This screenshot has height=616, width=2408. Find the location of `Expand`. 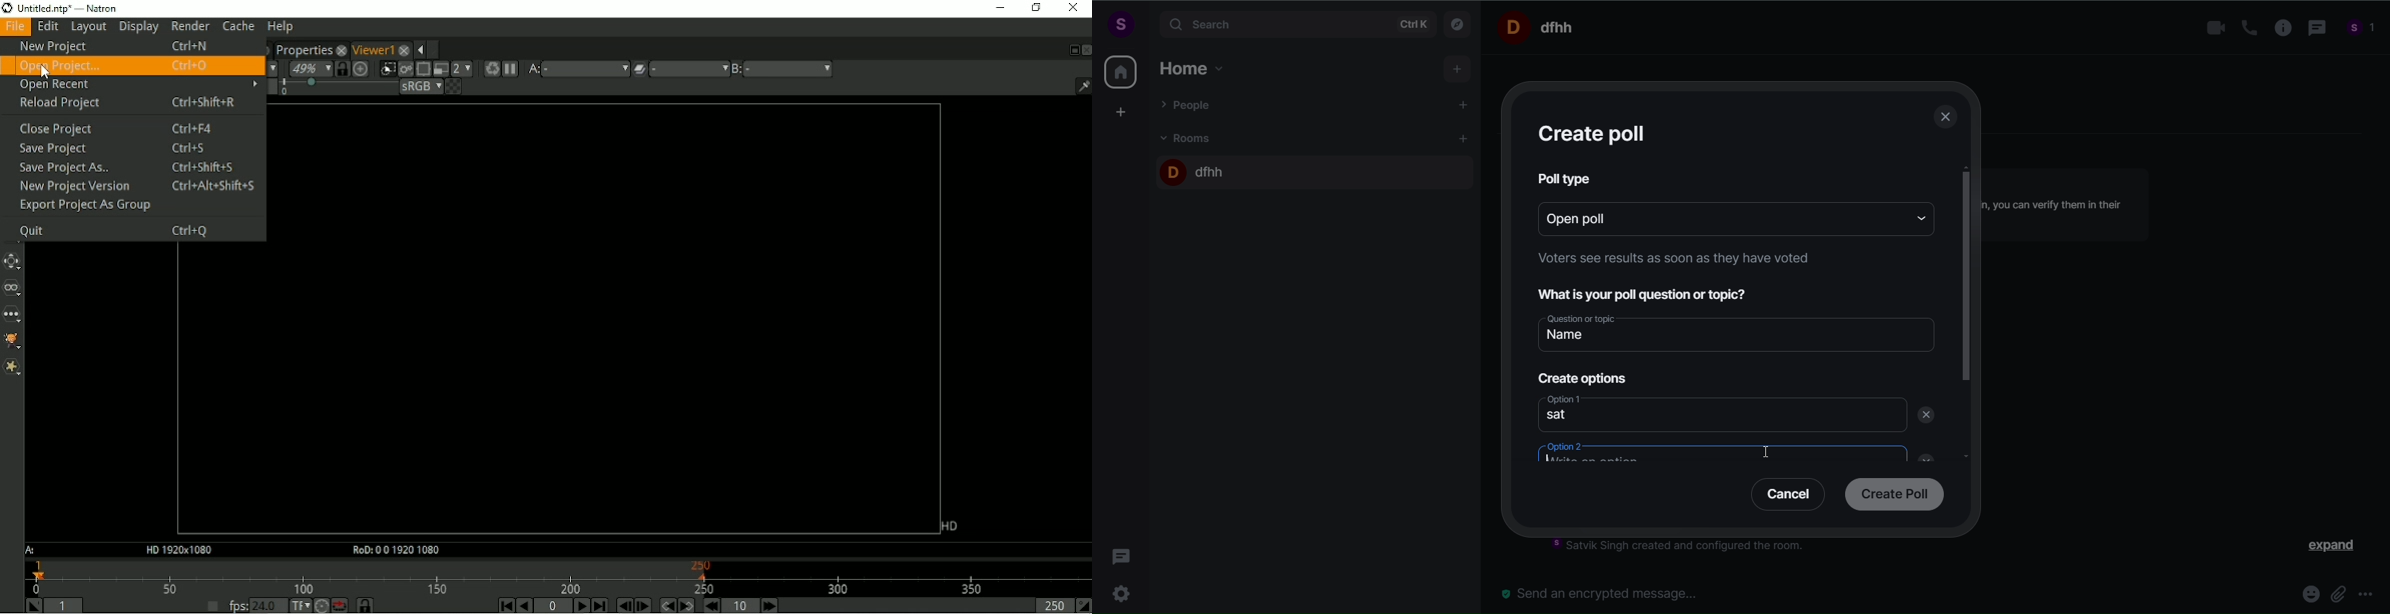

Expand is located at coordinates (2323, 548).